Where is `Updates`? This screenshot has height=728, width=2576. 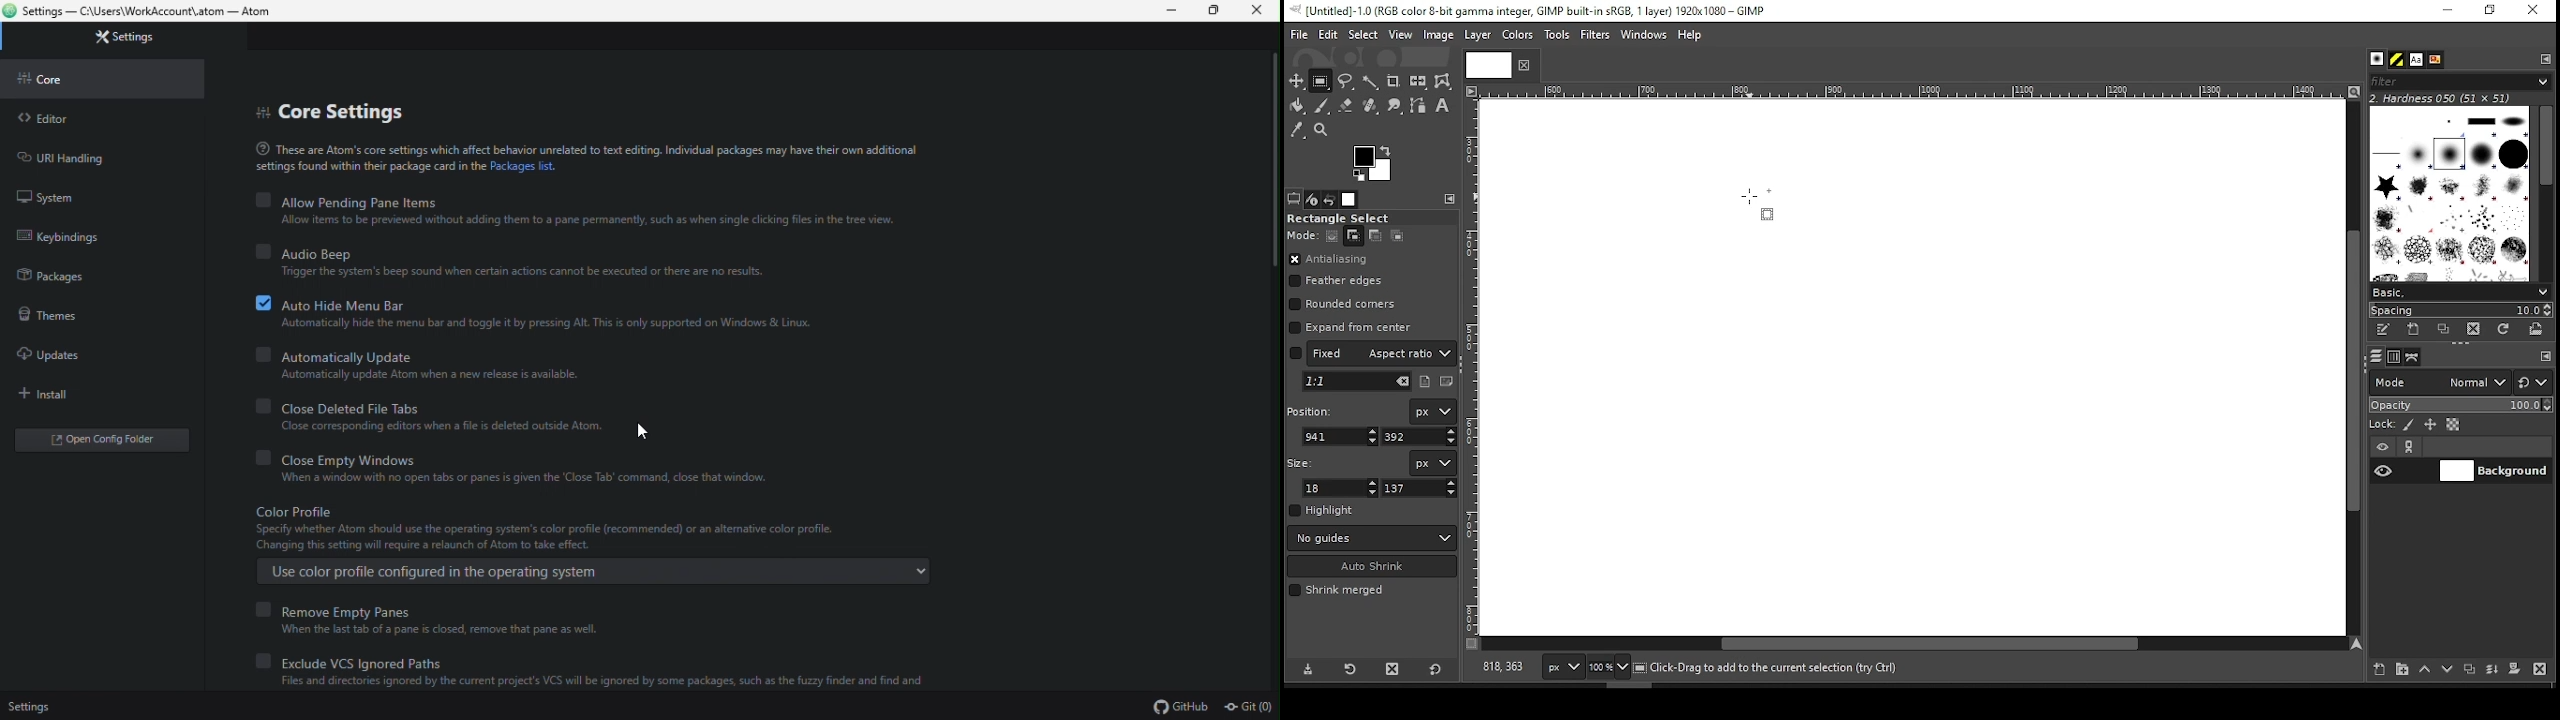 Updates is located at coordinates (98, 348).